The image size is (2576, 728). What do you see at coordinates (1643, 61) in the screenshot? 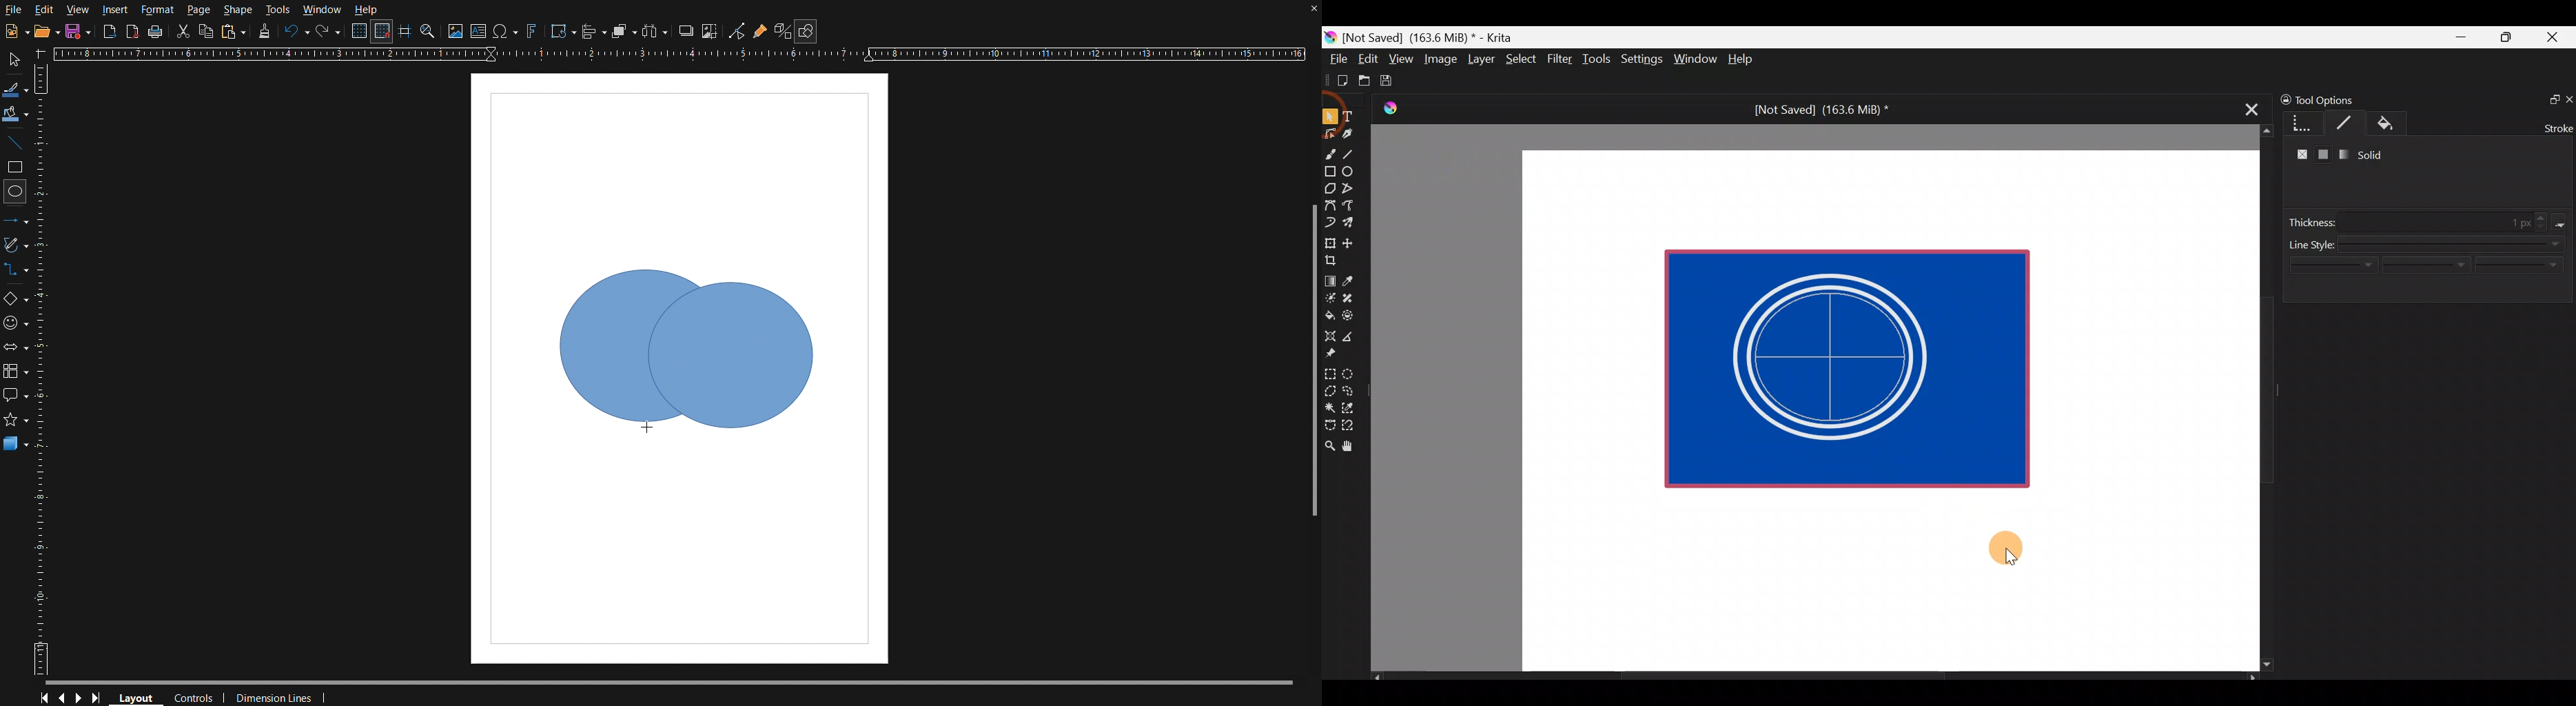
I see `Settings` at bounding box center [1643, 61].